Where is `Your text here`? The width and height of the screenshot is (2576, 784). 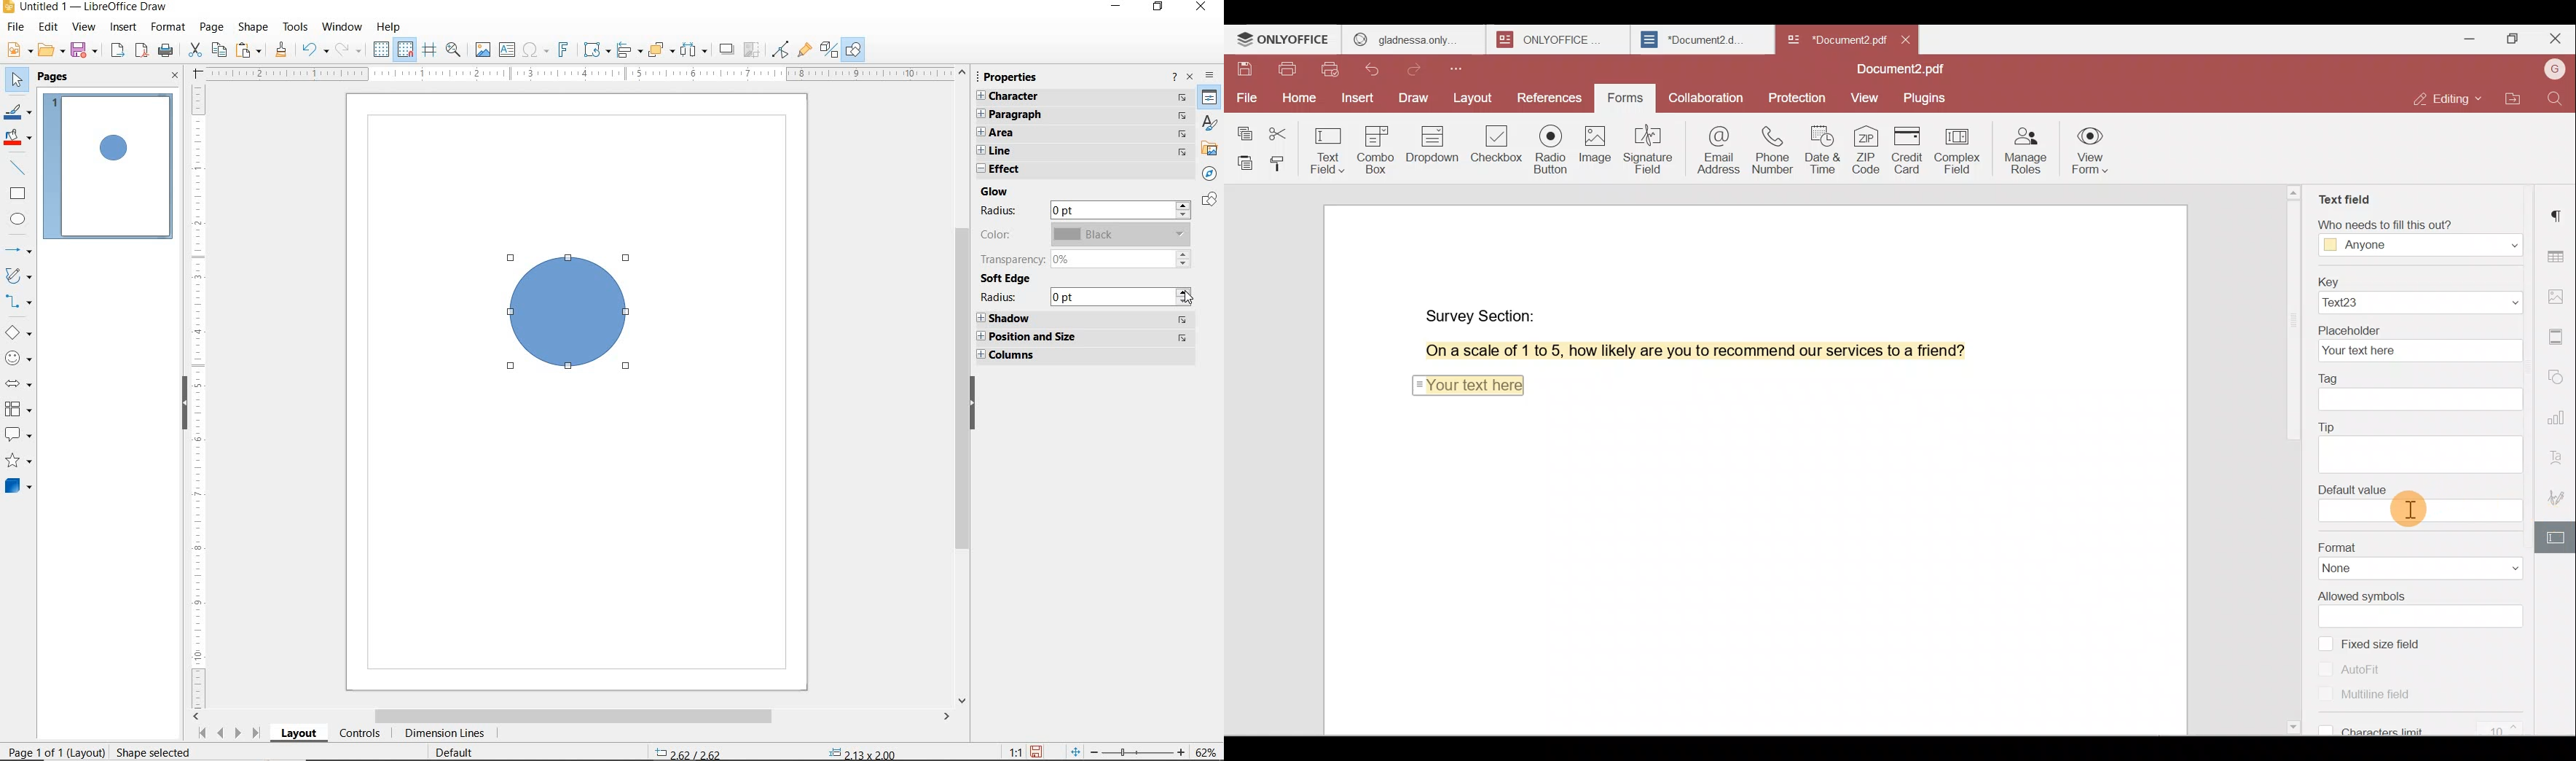 Your text here is located at coordinates (1467, 383).